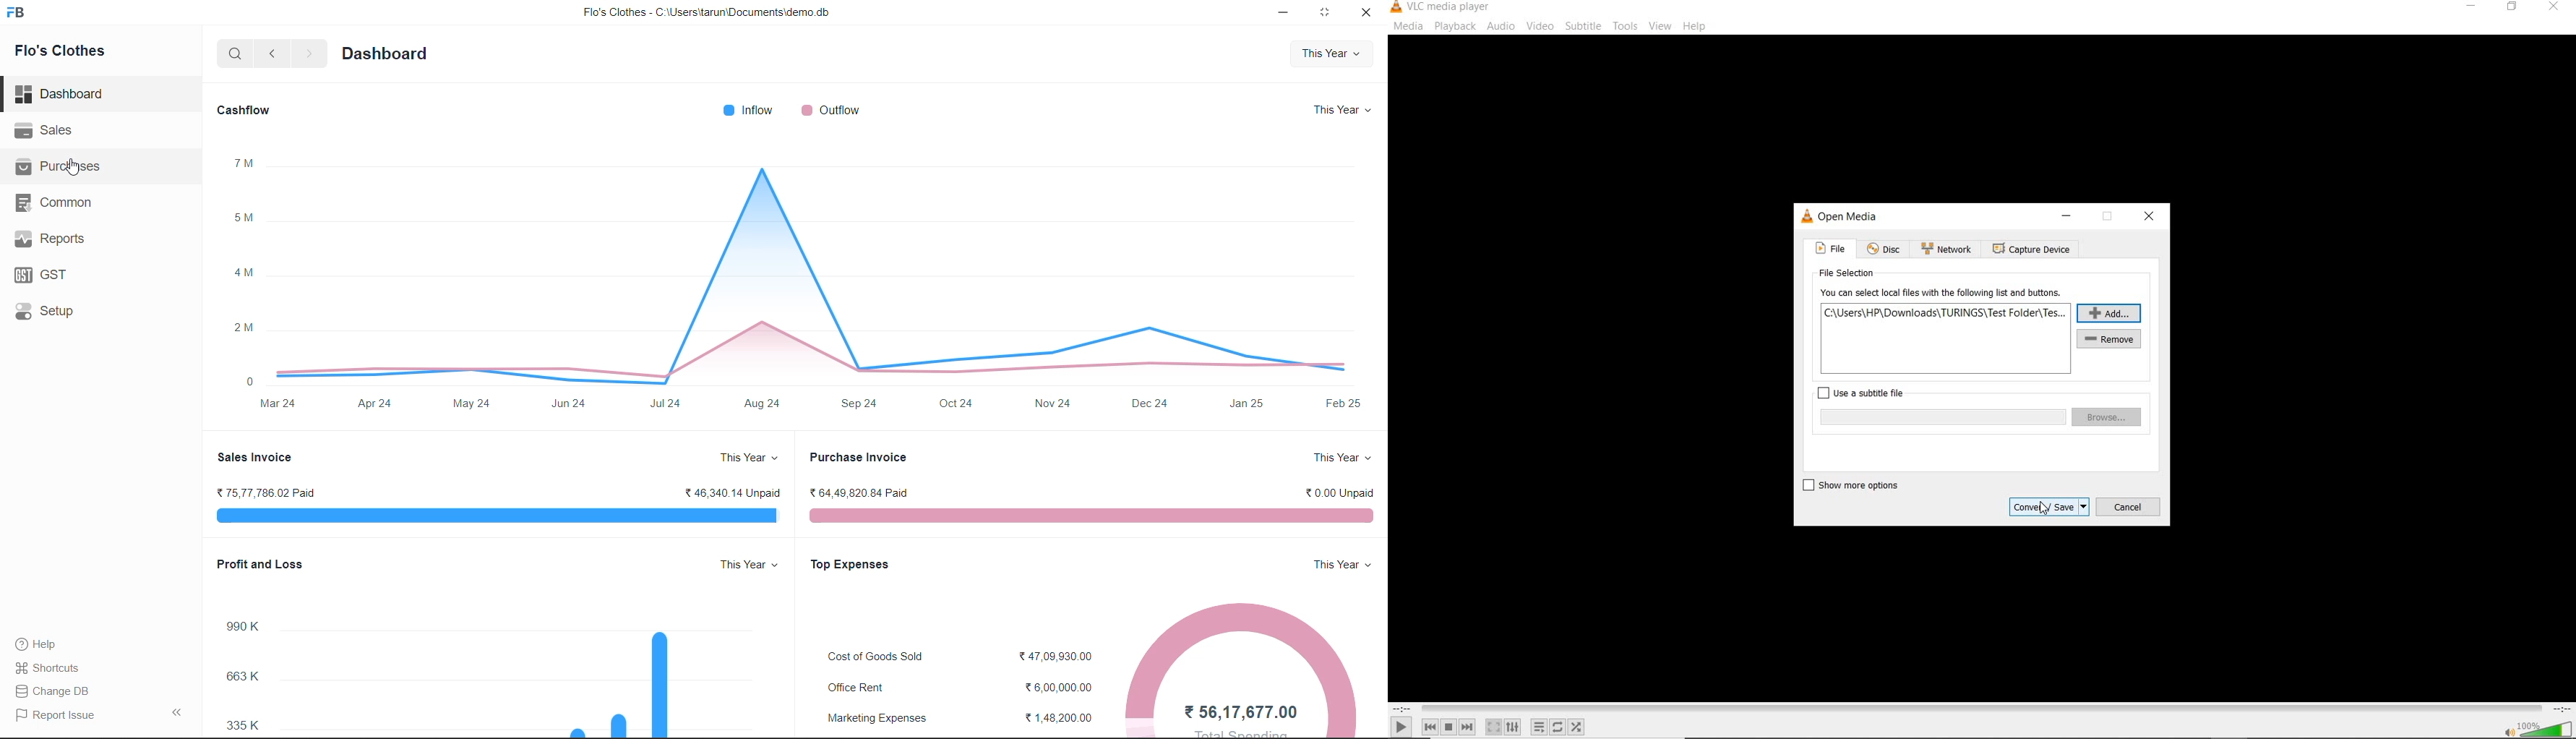 The image size is (2576, 756). Describe the element at coordinates (1248, 406) in the screenshot. I see `Jan 25` at that location.